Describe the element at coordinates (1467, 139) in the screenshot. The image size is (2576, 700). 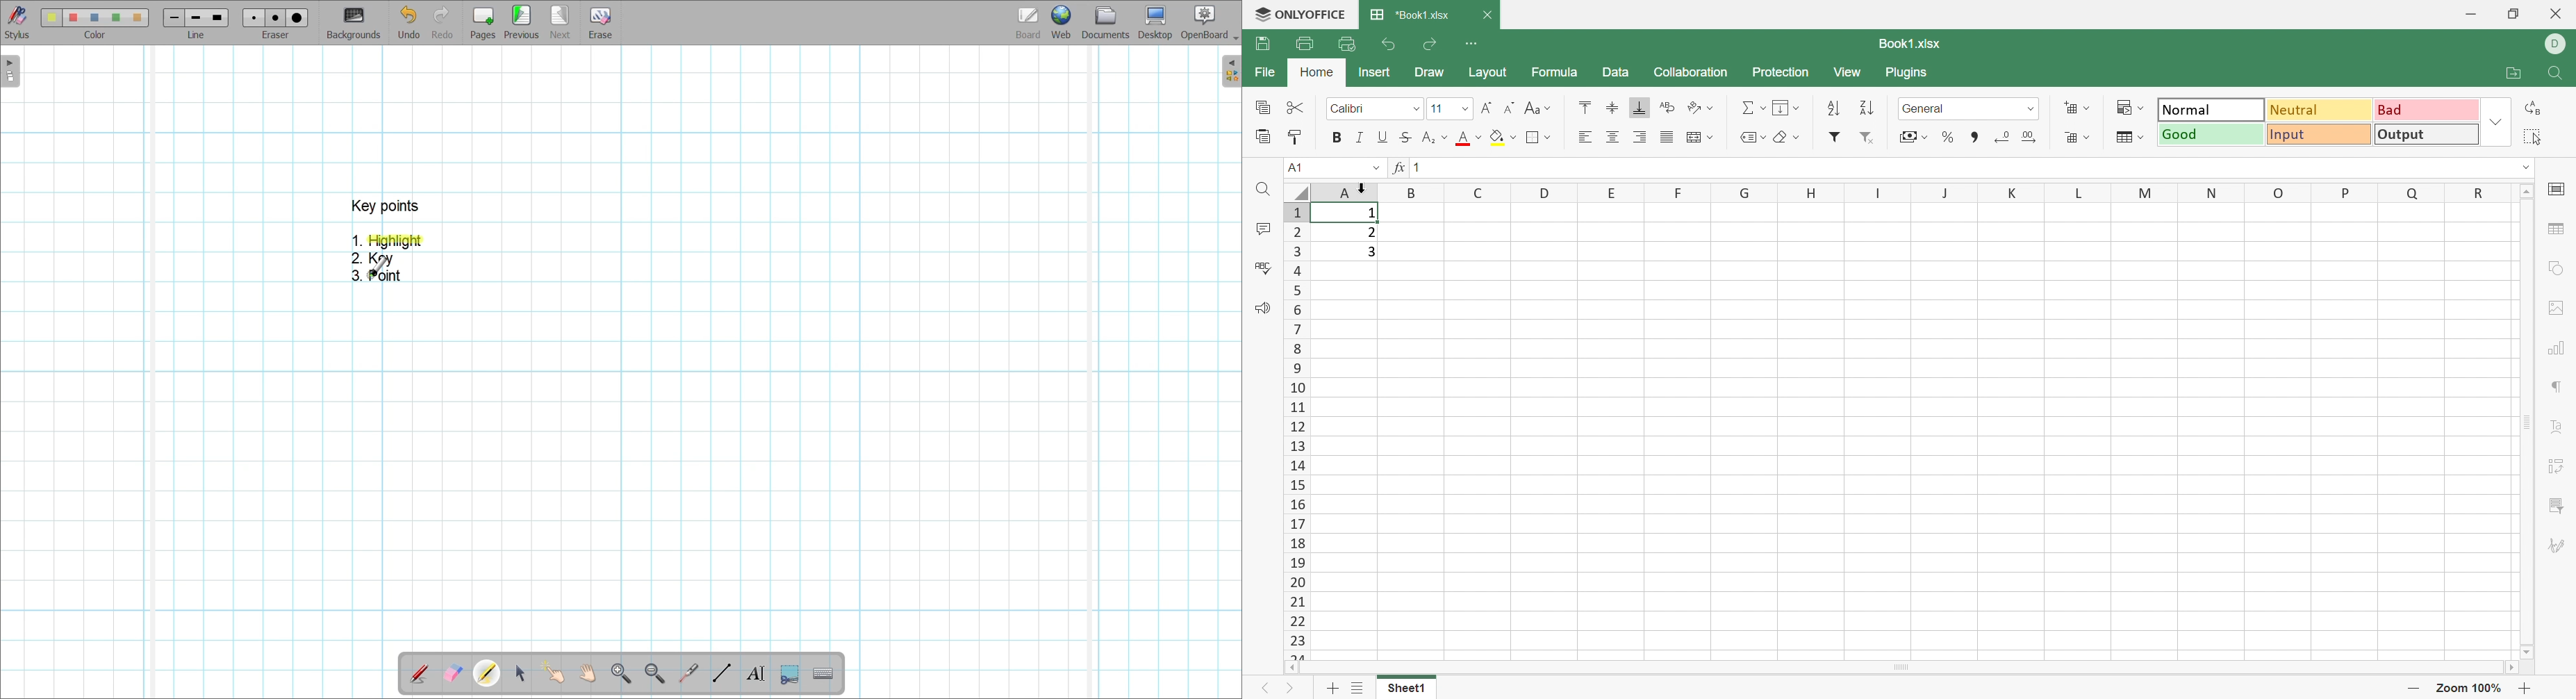
I see `Font` at that location.